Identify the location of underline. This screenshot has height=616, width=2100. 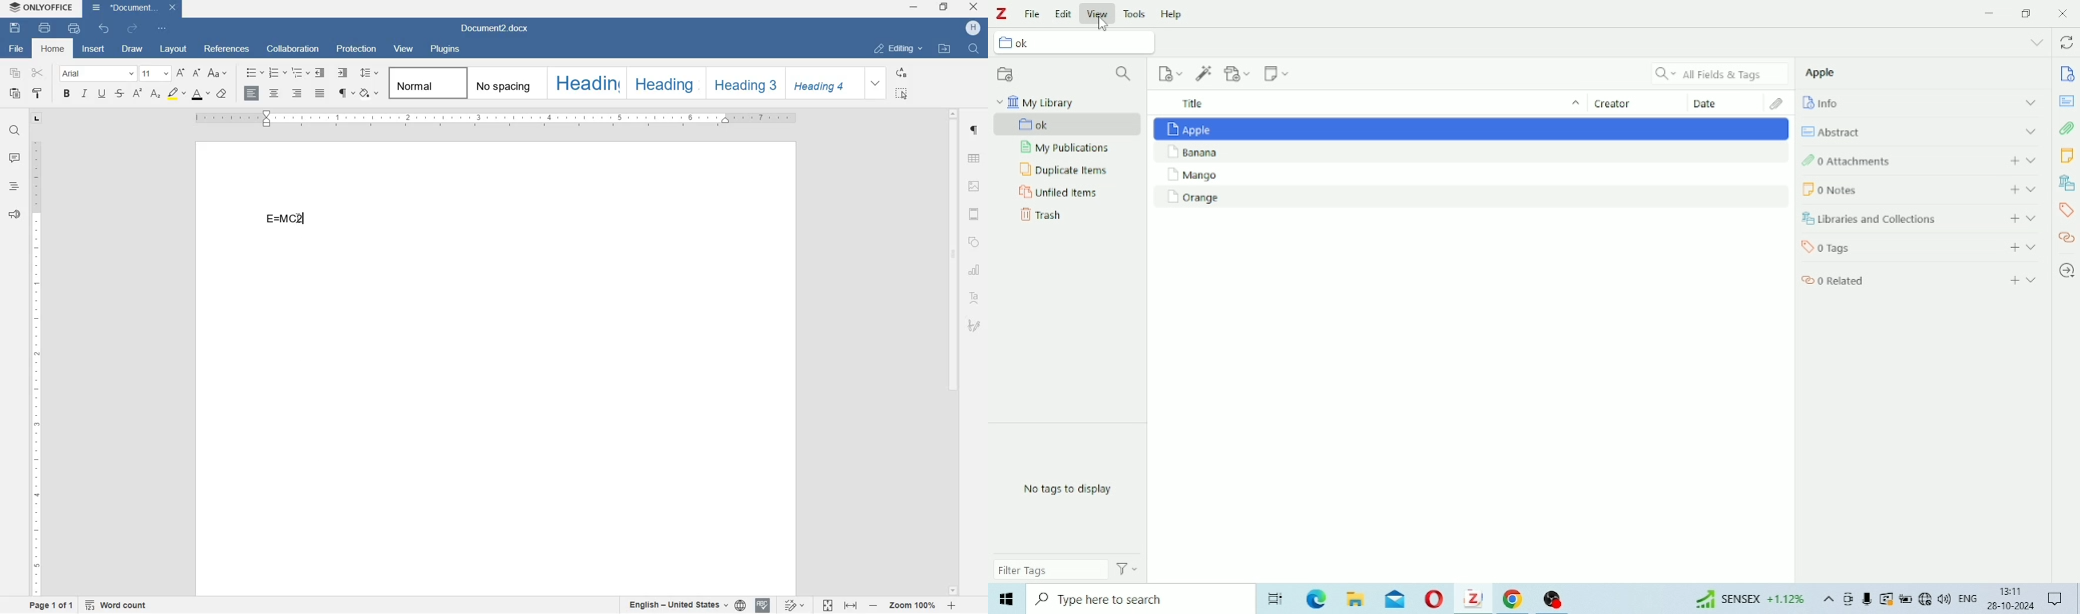
(103, 93).